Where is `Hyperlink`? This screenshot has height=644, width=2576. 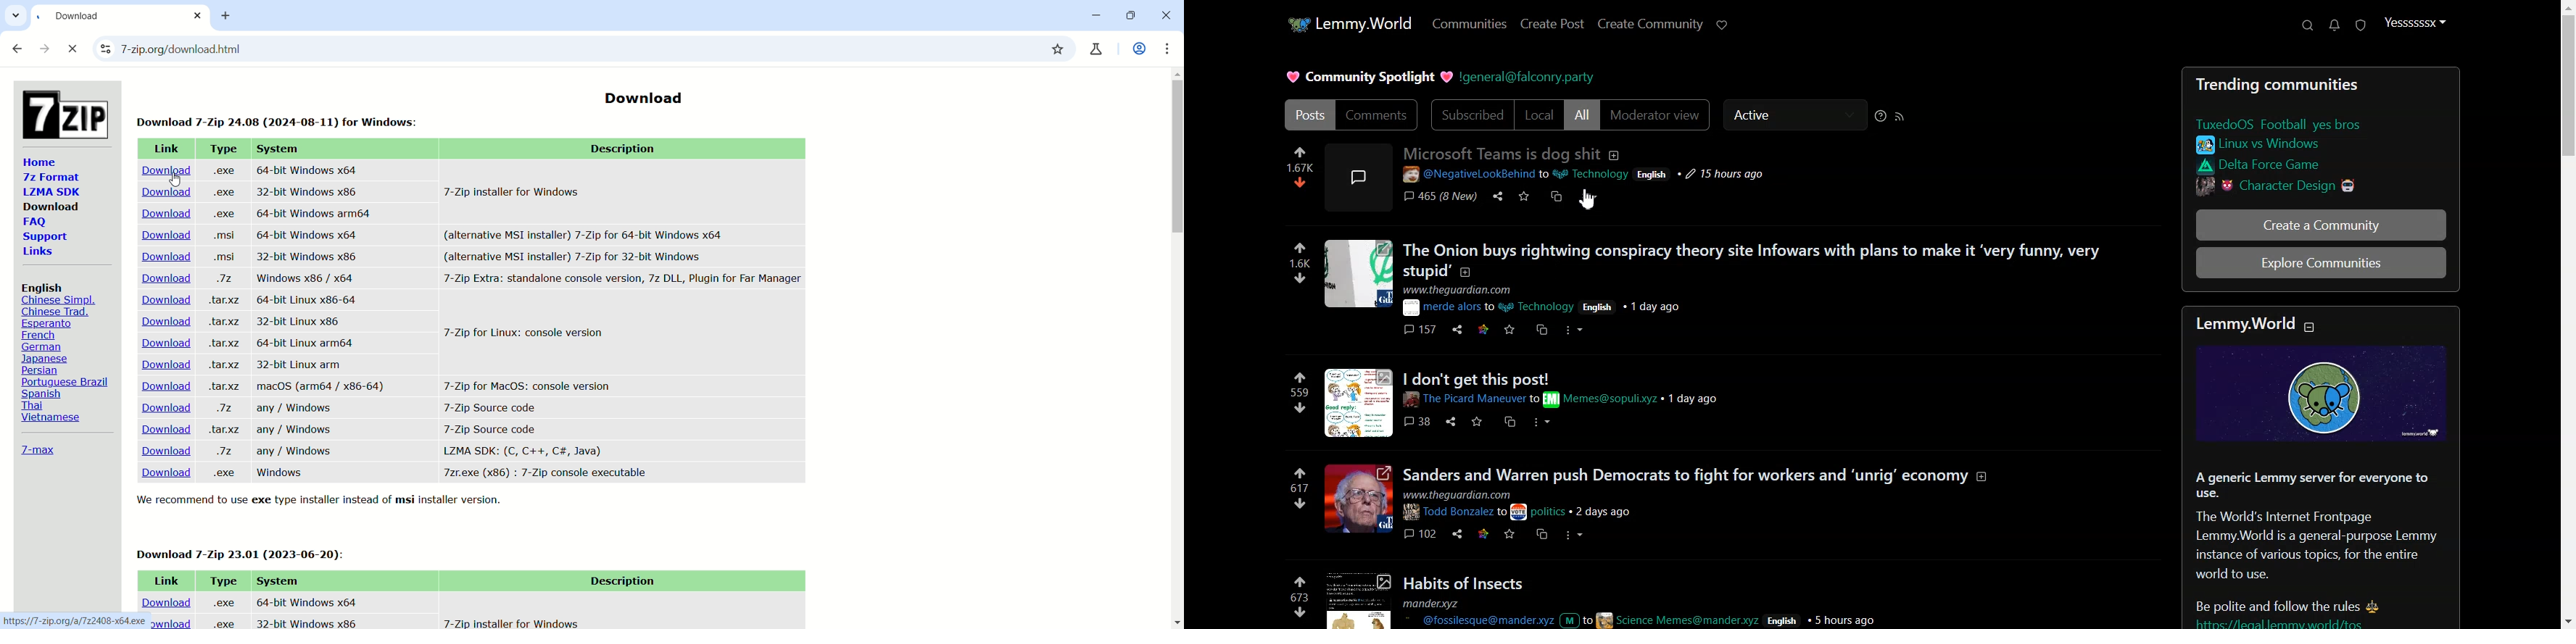 Hyperlink is located at coordinates (1530, 78).